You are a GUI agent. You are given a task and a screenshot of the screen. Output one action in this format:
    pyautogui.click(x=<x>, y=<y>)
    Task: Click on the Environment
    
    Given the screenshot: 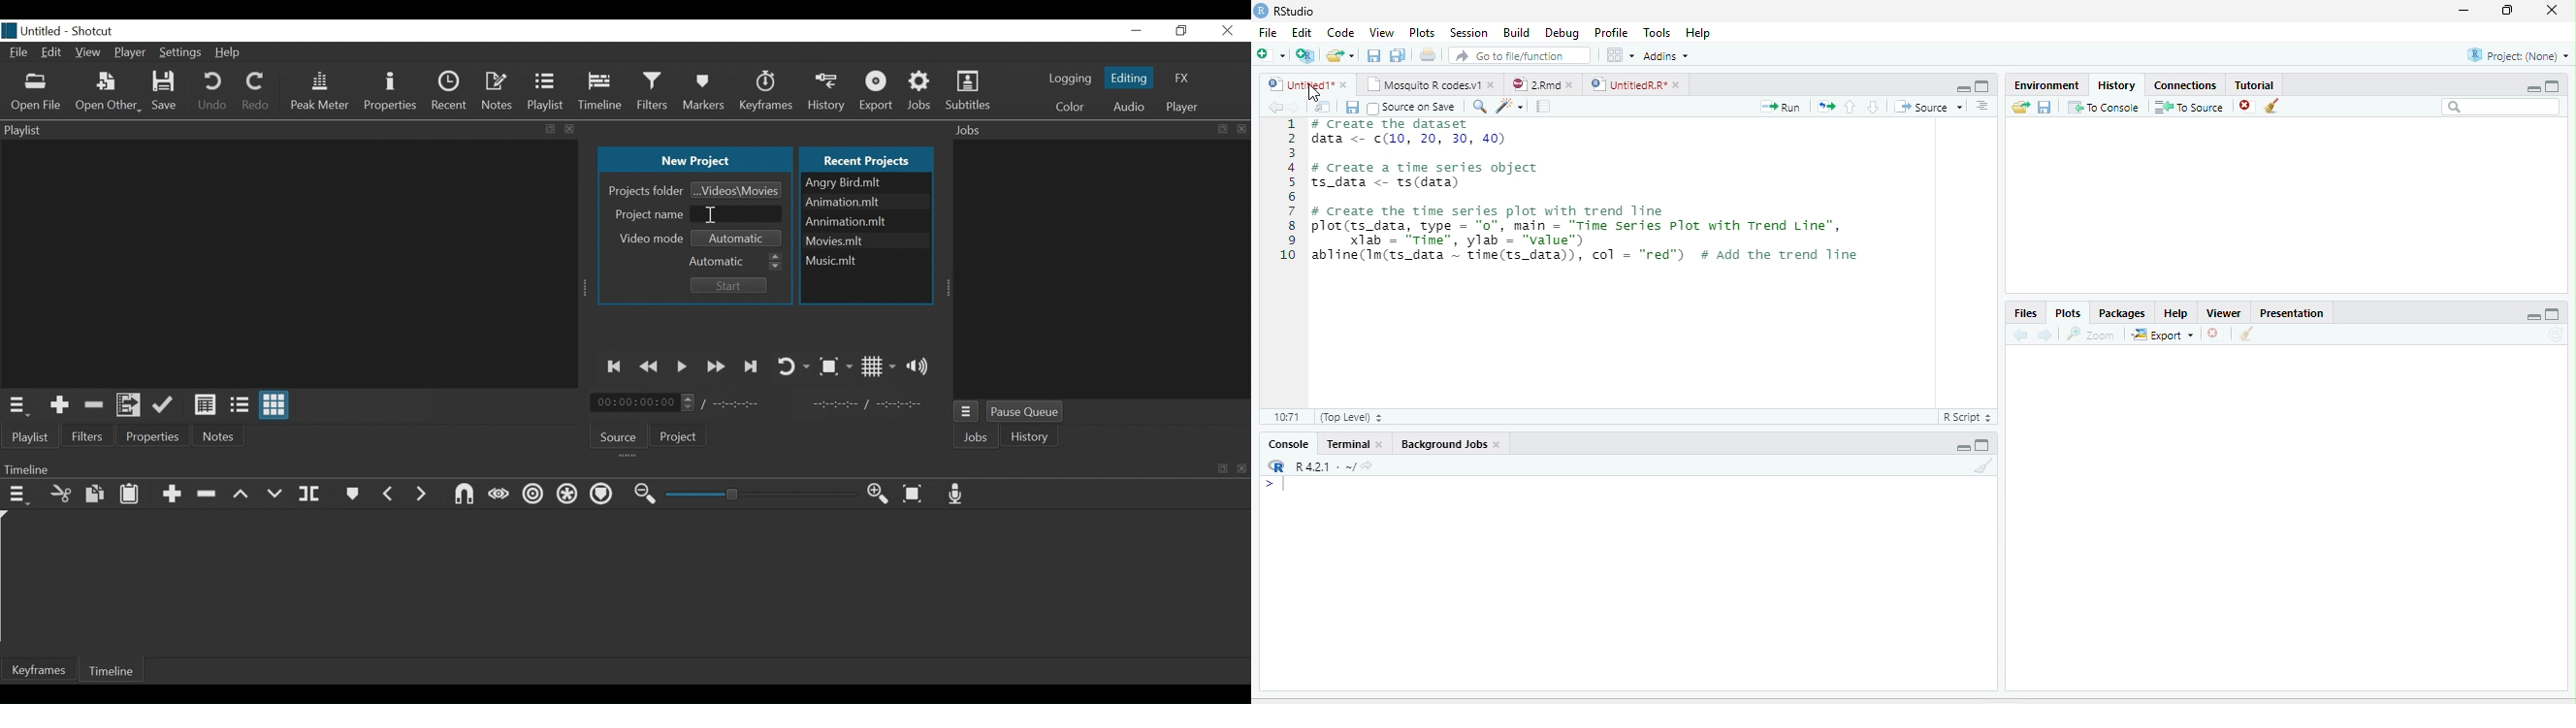 What is the action you would take?
    pyautogui.click(x=2048, y=84)
    